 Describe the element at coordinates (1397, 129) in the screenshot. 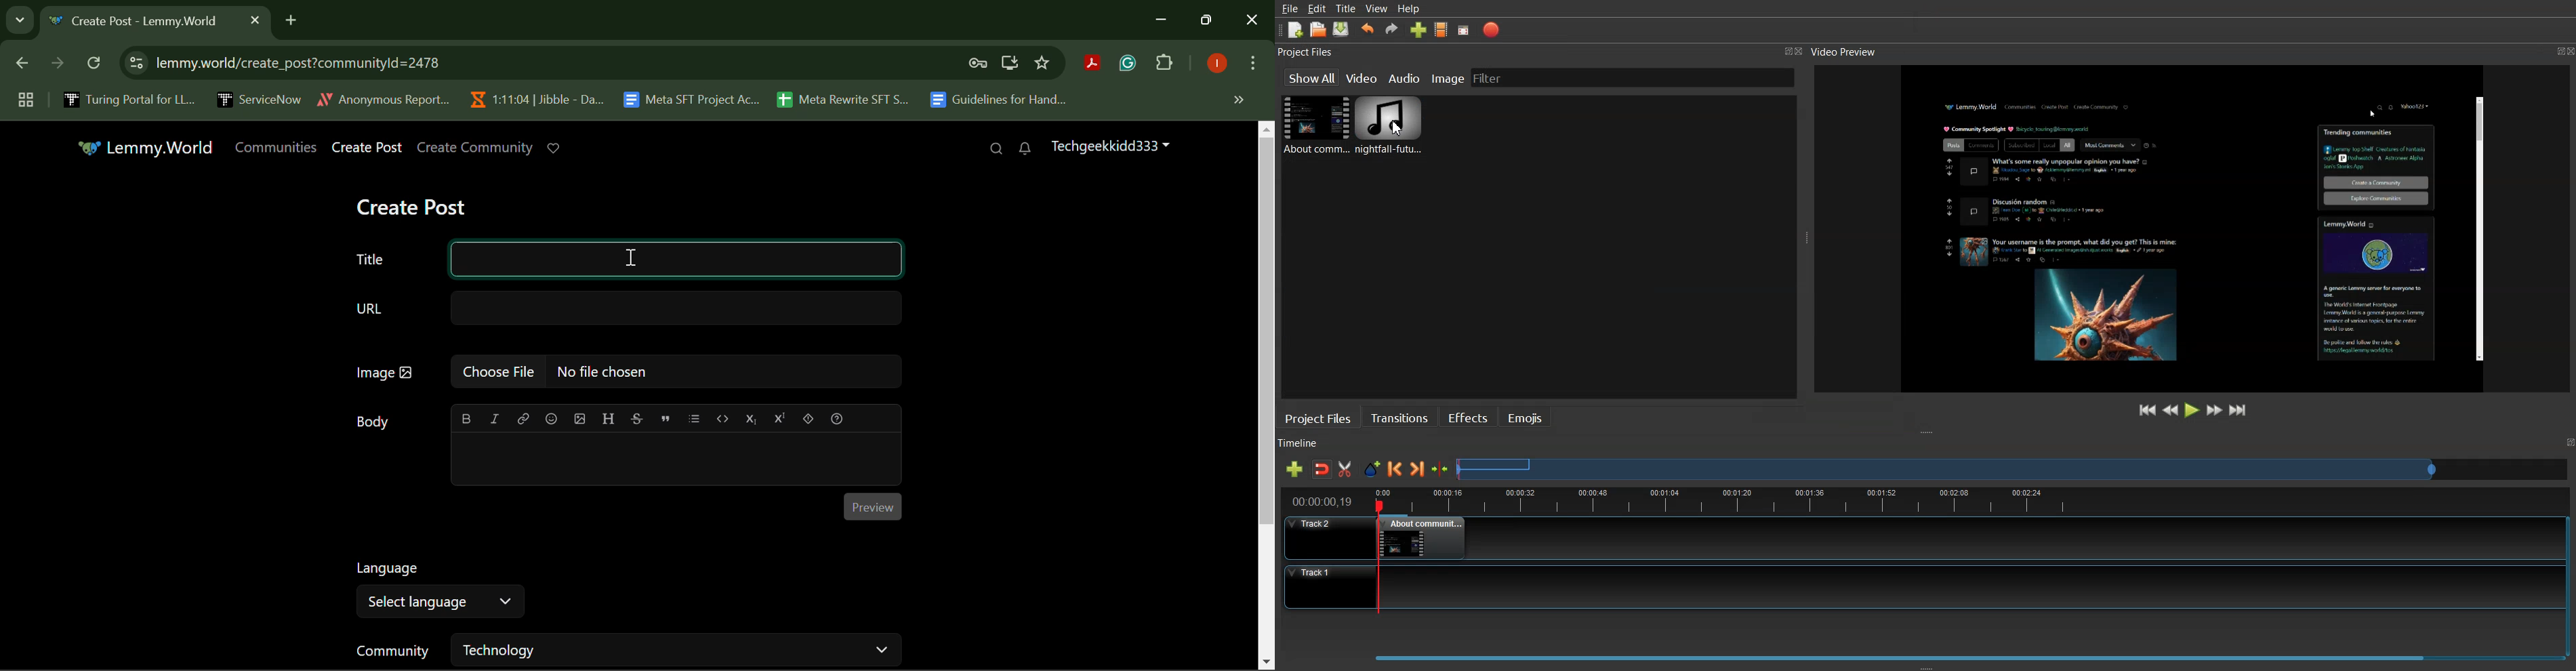

I see `Cursor` at that location.